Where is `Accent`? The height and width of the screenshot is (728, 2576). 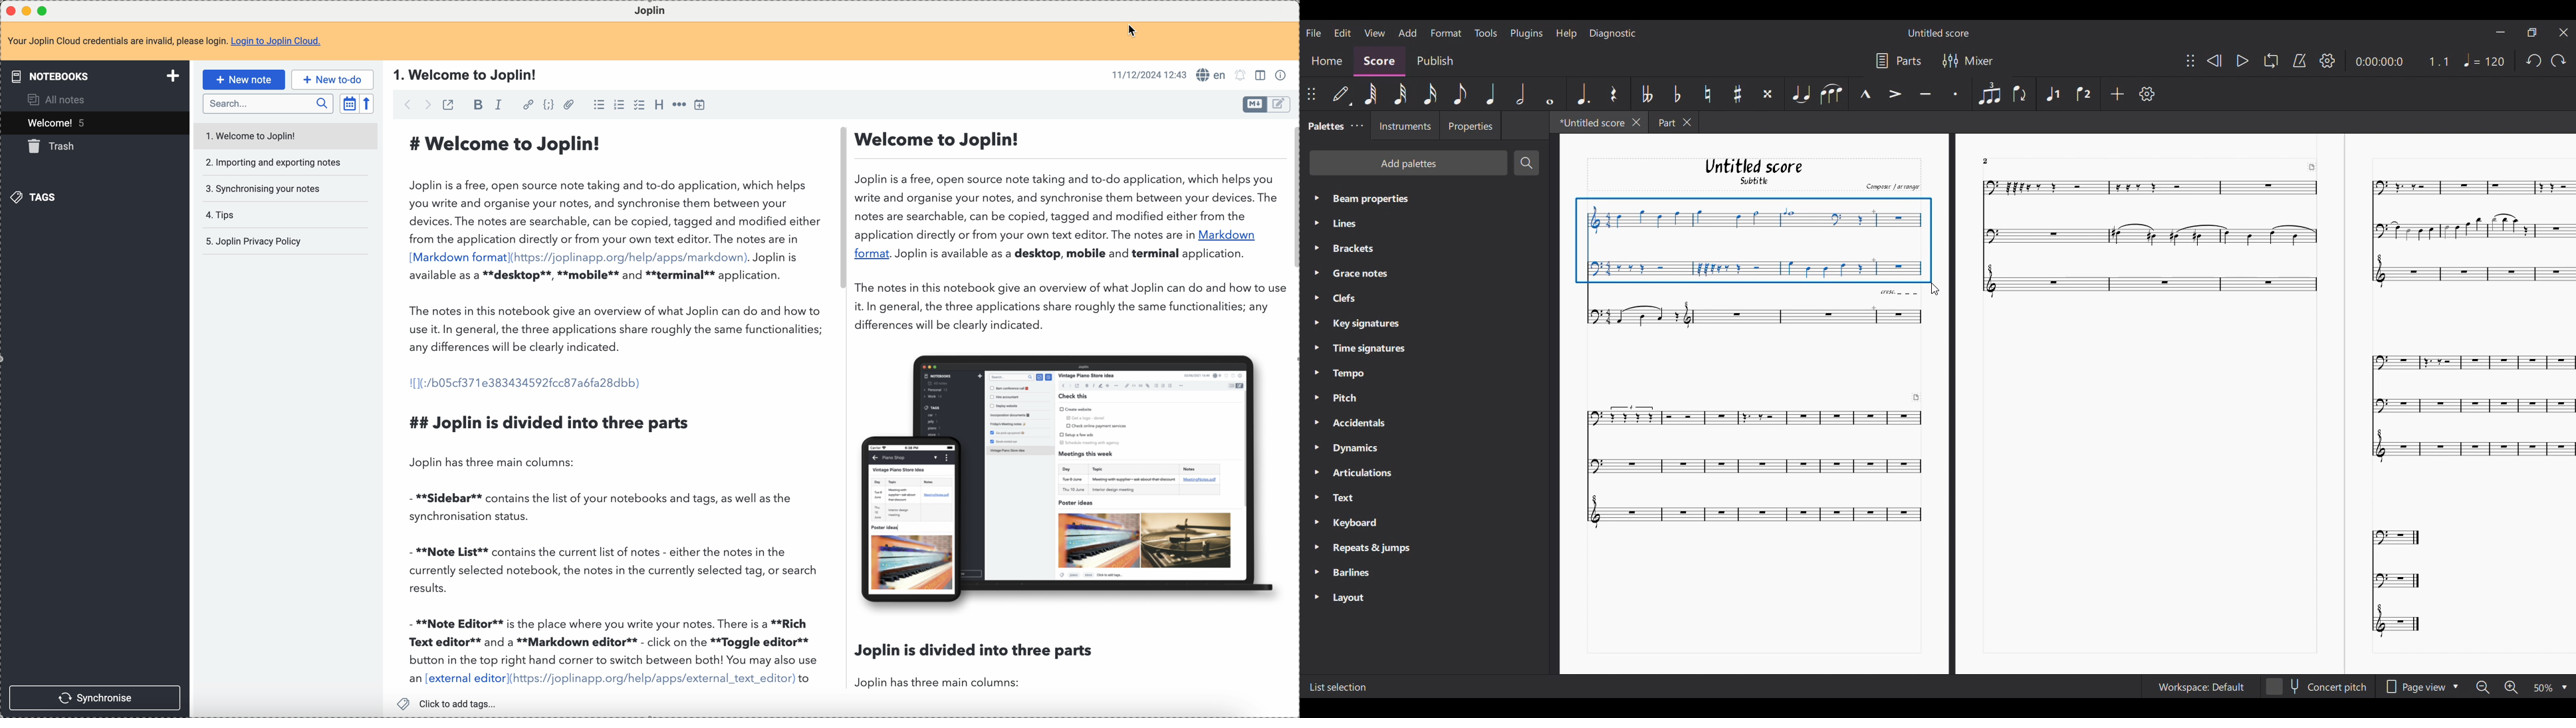 Accent is located at coordinates (1895, 94).